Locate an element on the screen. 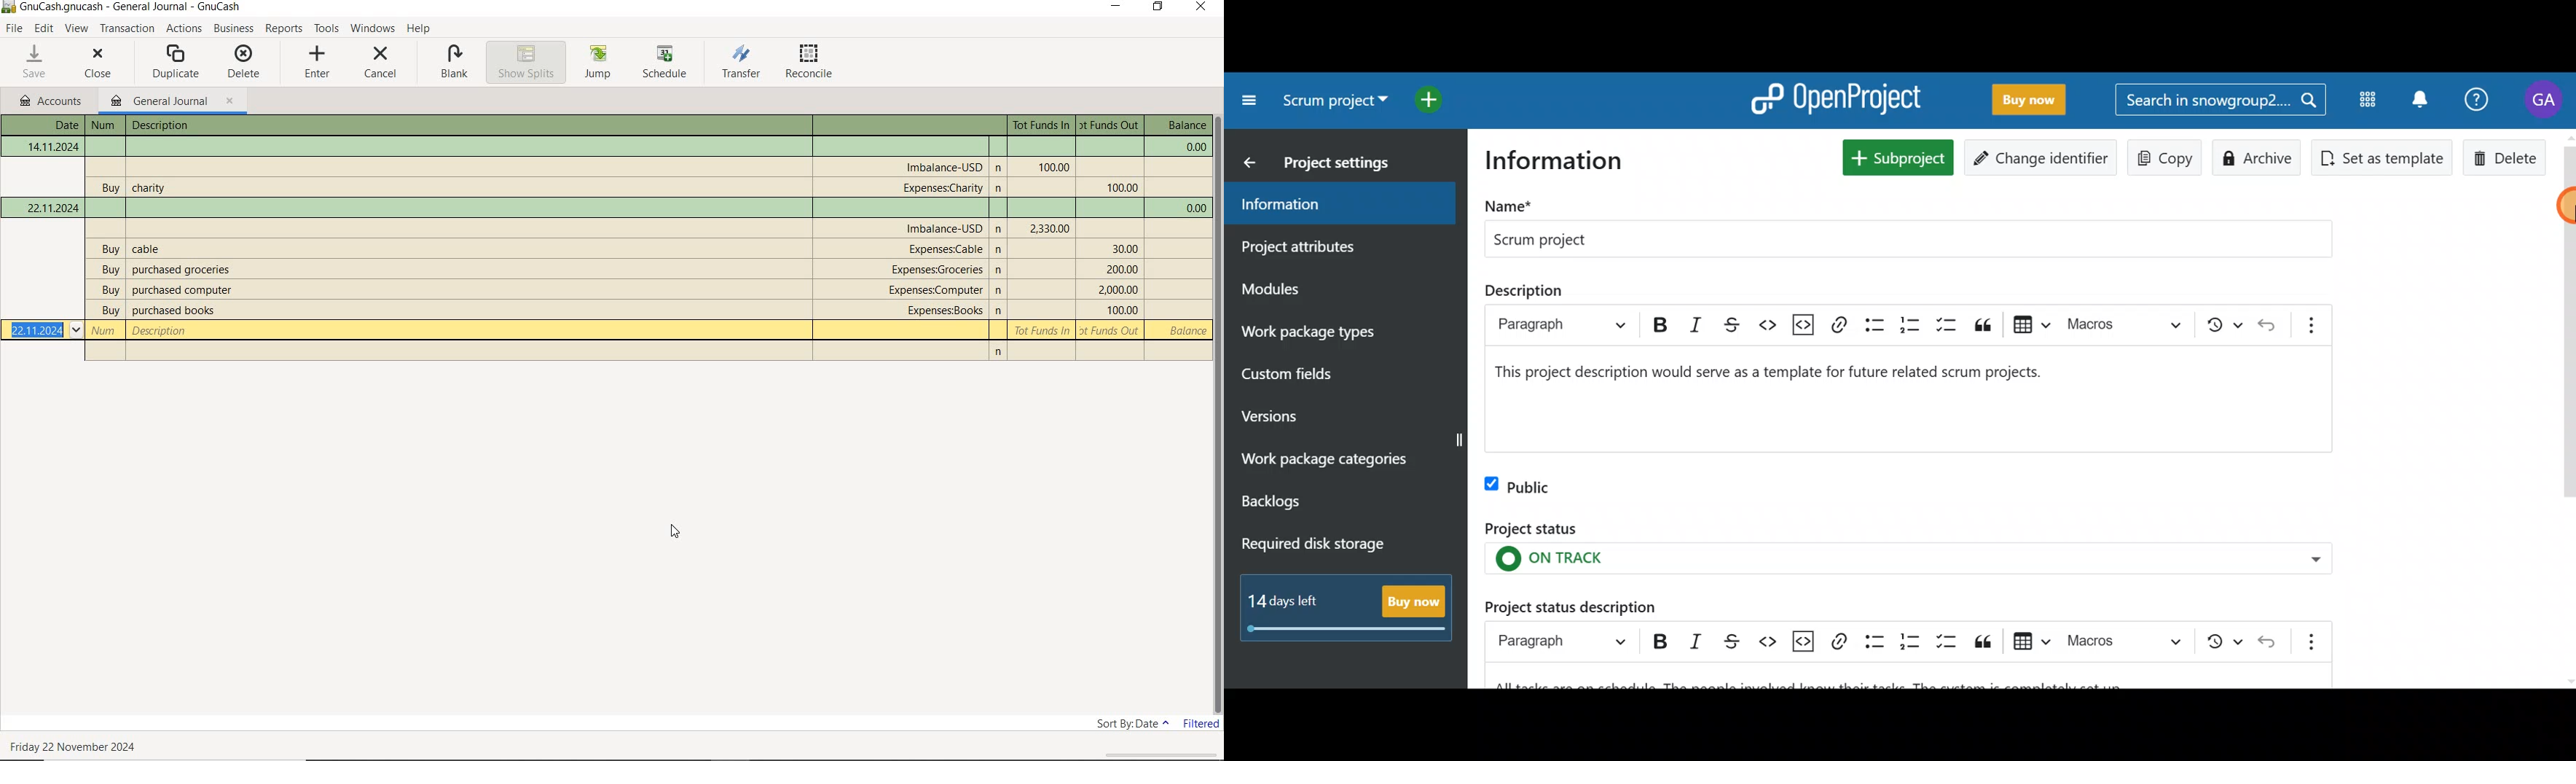 The height and width of the screenshot is (784, 2576). account is located at coordinates (939, 270).